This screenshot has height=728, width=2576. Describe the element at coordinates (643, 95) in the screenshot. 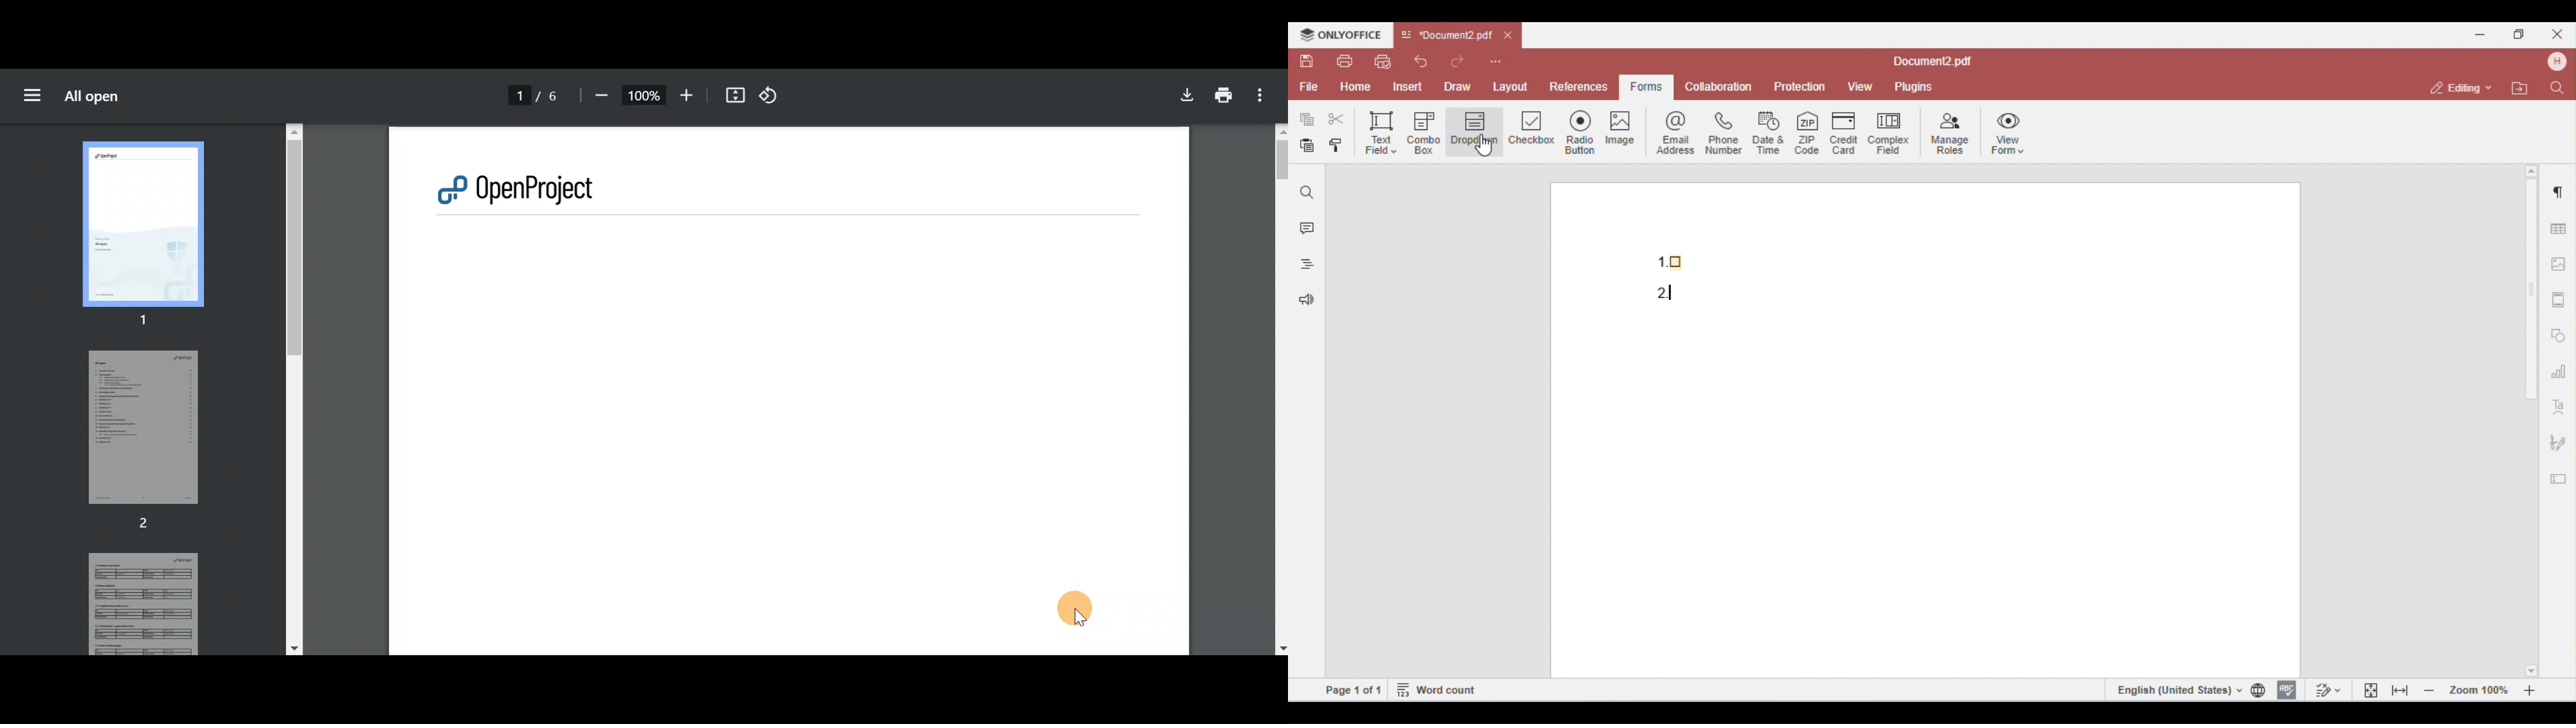

I see `100%` at that location.